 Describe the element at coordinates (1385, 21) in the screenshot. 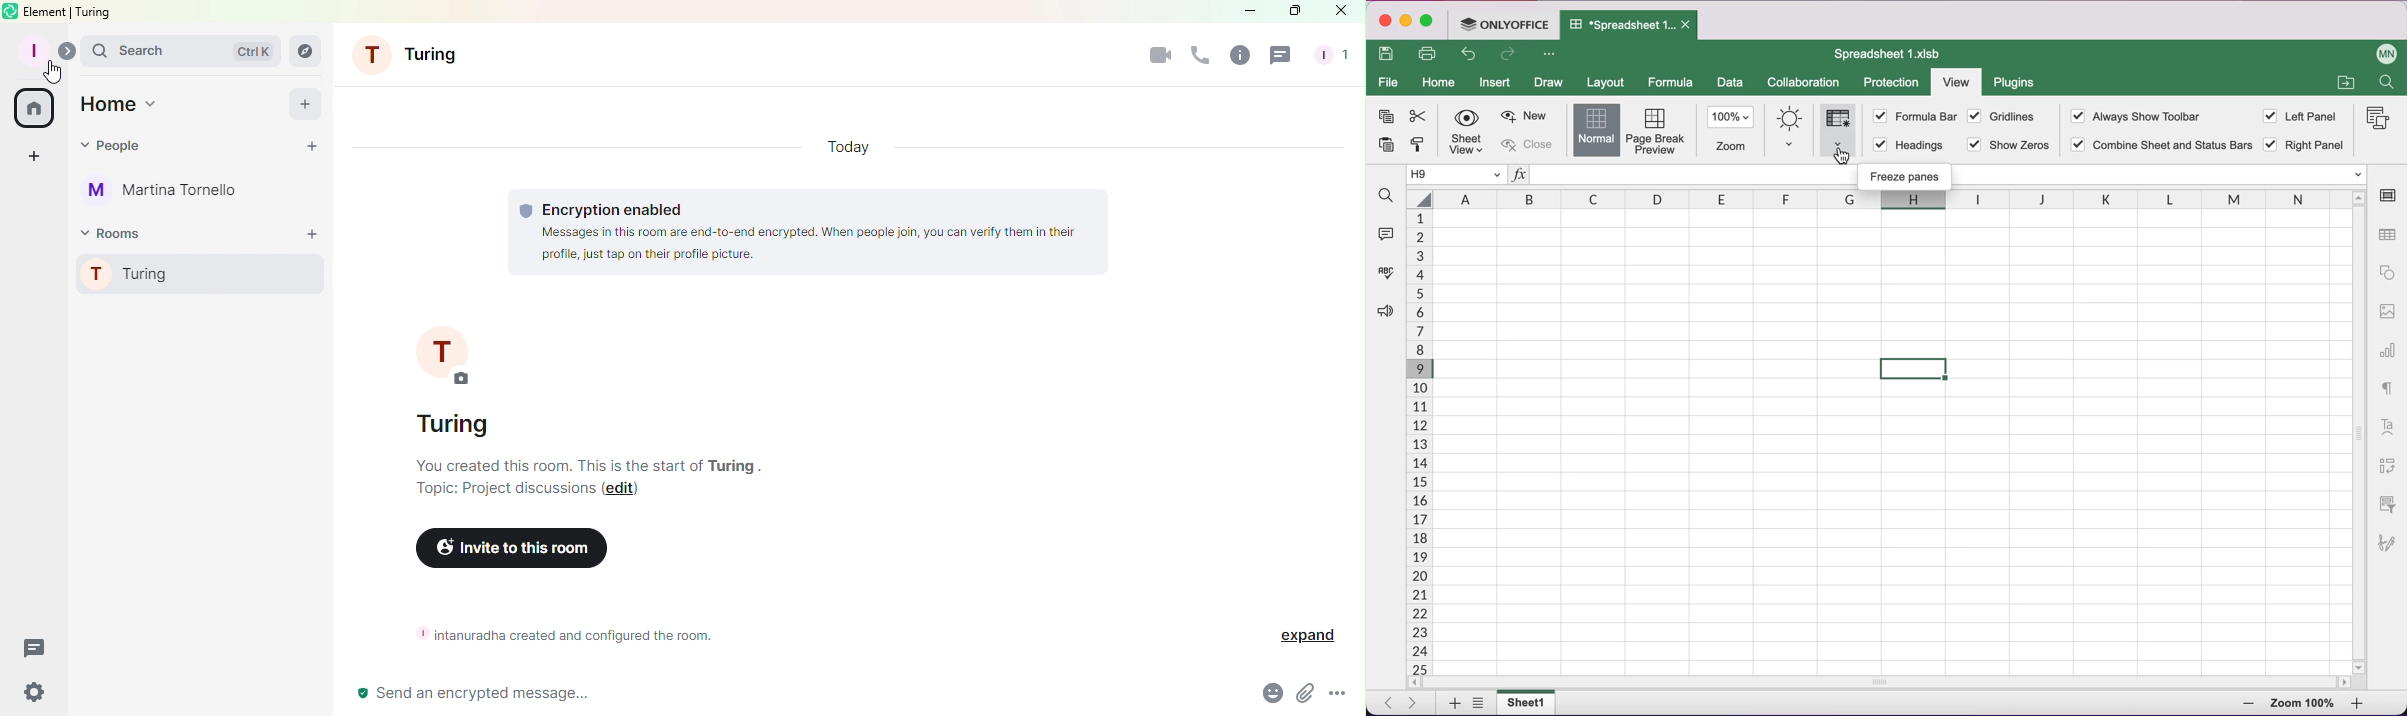

I see `close` at that location.